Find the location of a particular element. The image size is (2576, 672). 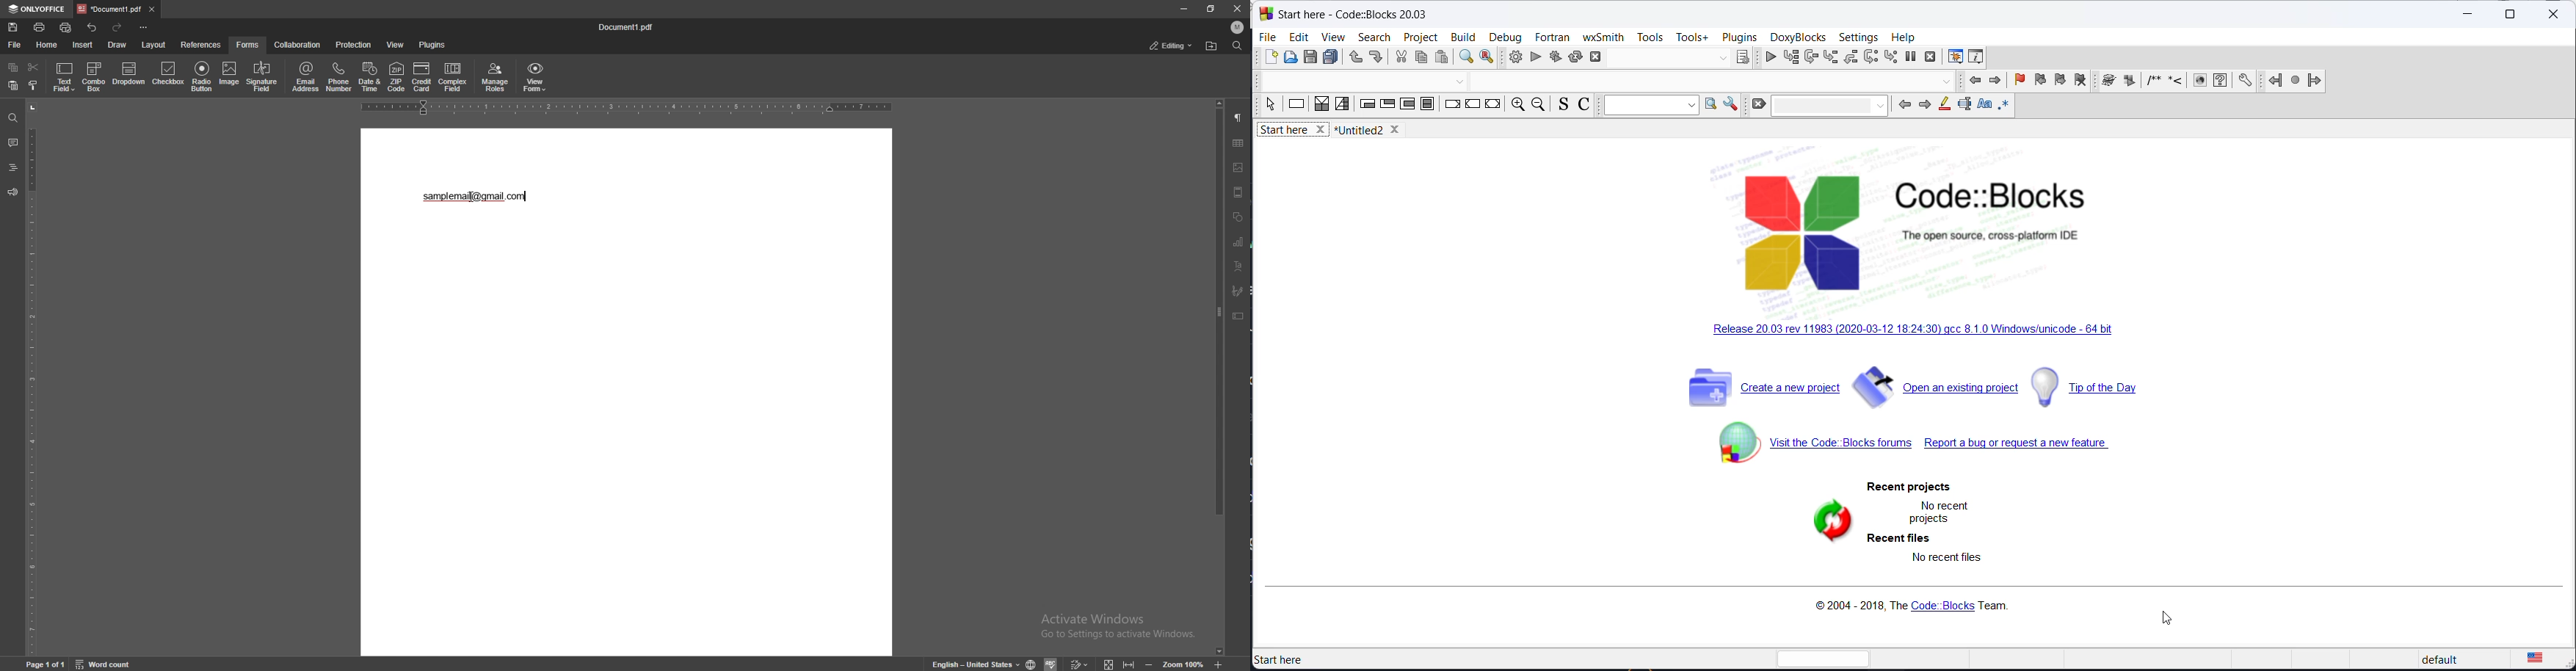

text select is located at coordinates (1963, 108).